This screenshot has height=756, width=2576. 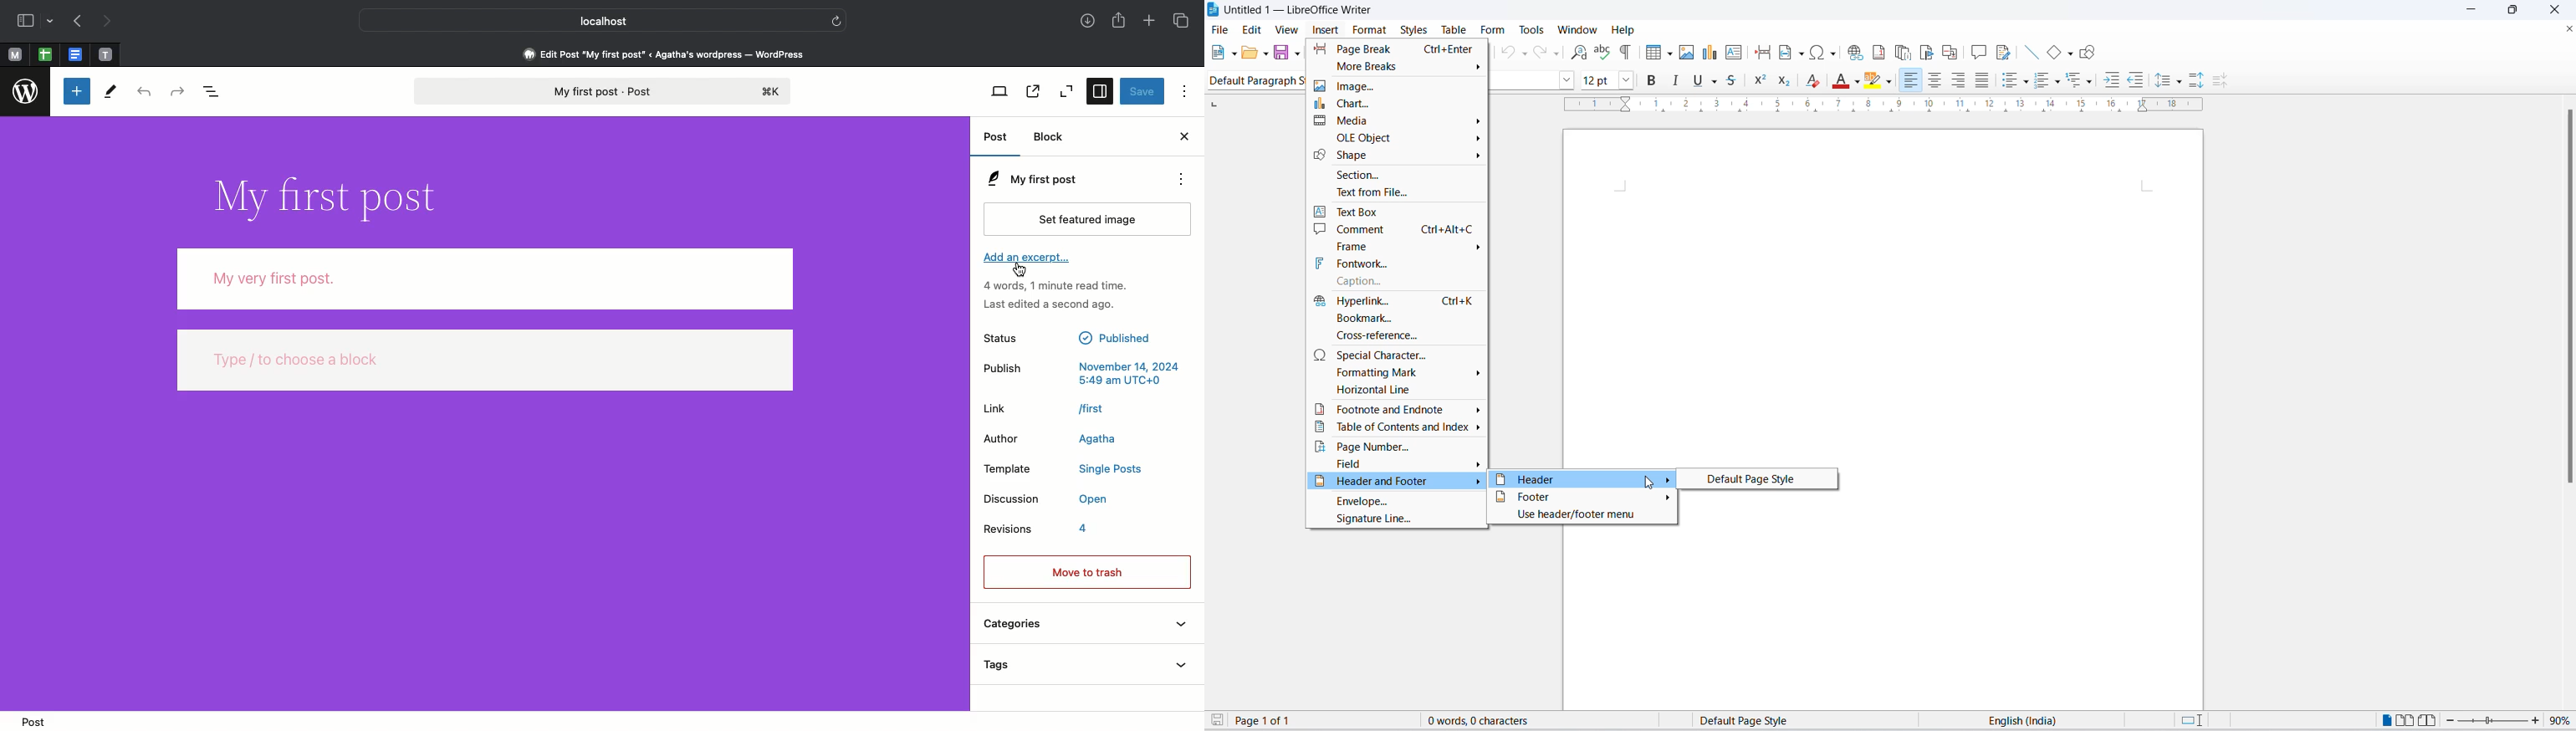 What do you see at coordinates (2448, 721) in the screenshot?
I see `decrease zoom` at bounding box center [2448, 721].